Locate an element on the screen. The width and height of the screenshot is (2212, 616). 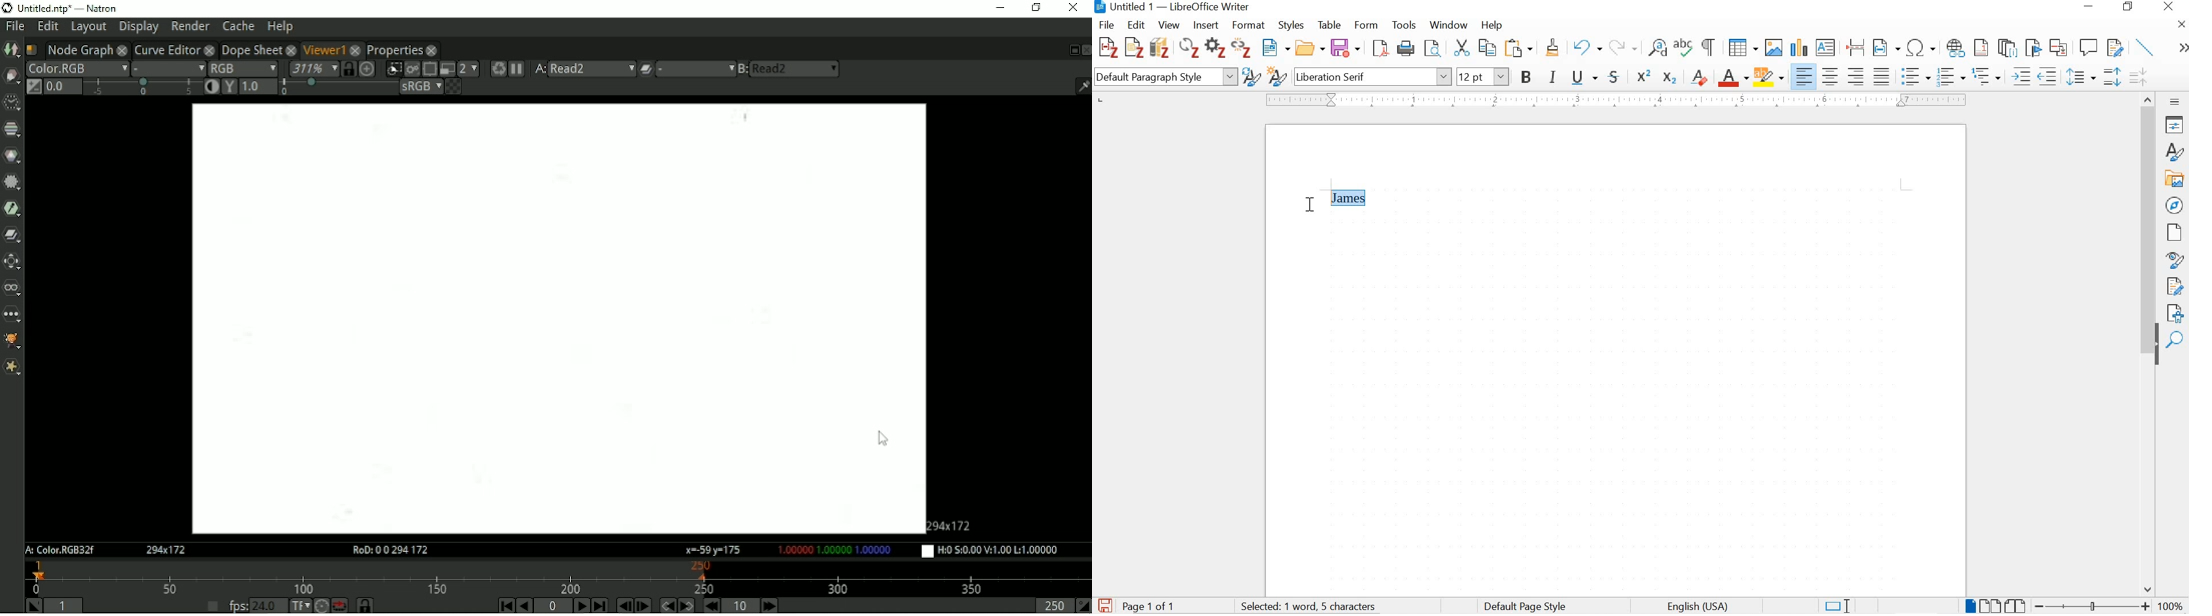
cursor position at drag to is located at coordinates (1311, 207).